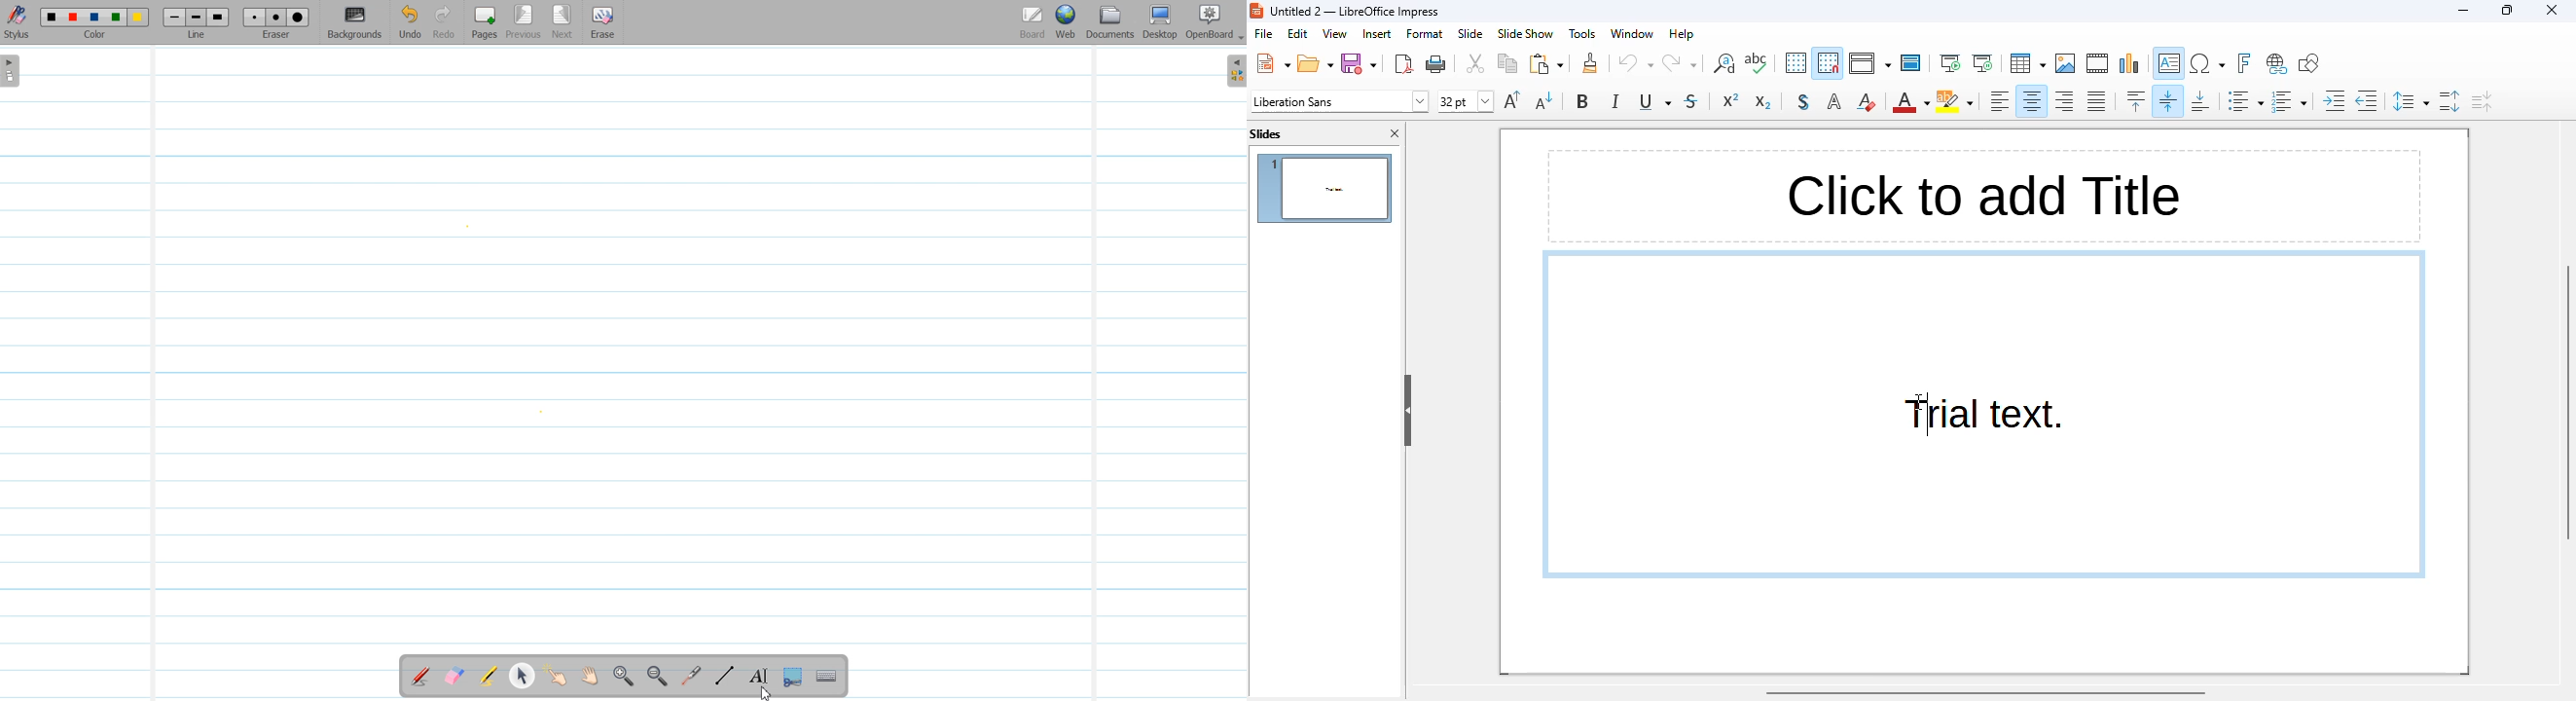 This screenshot has height=728, width=2576. I want to click on insert hyperlink, so click(2276, 64).